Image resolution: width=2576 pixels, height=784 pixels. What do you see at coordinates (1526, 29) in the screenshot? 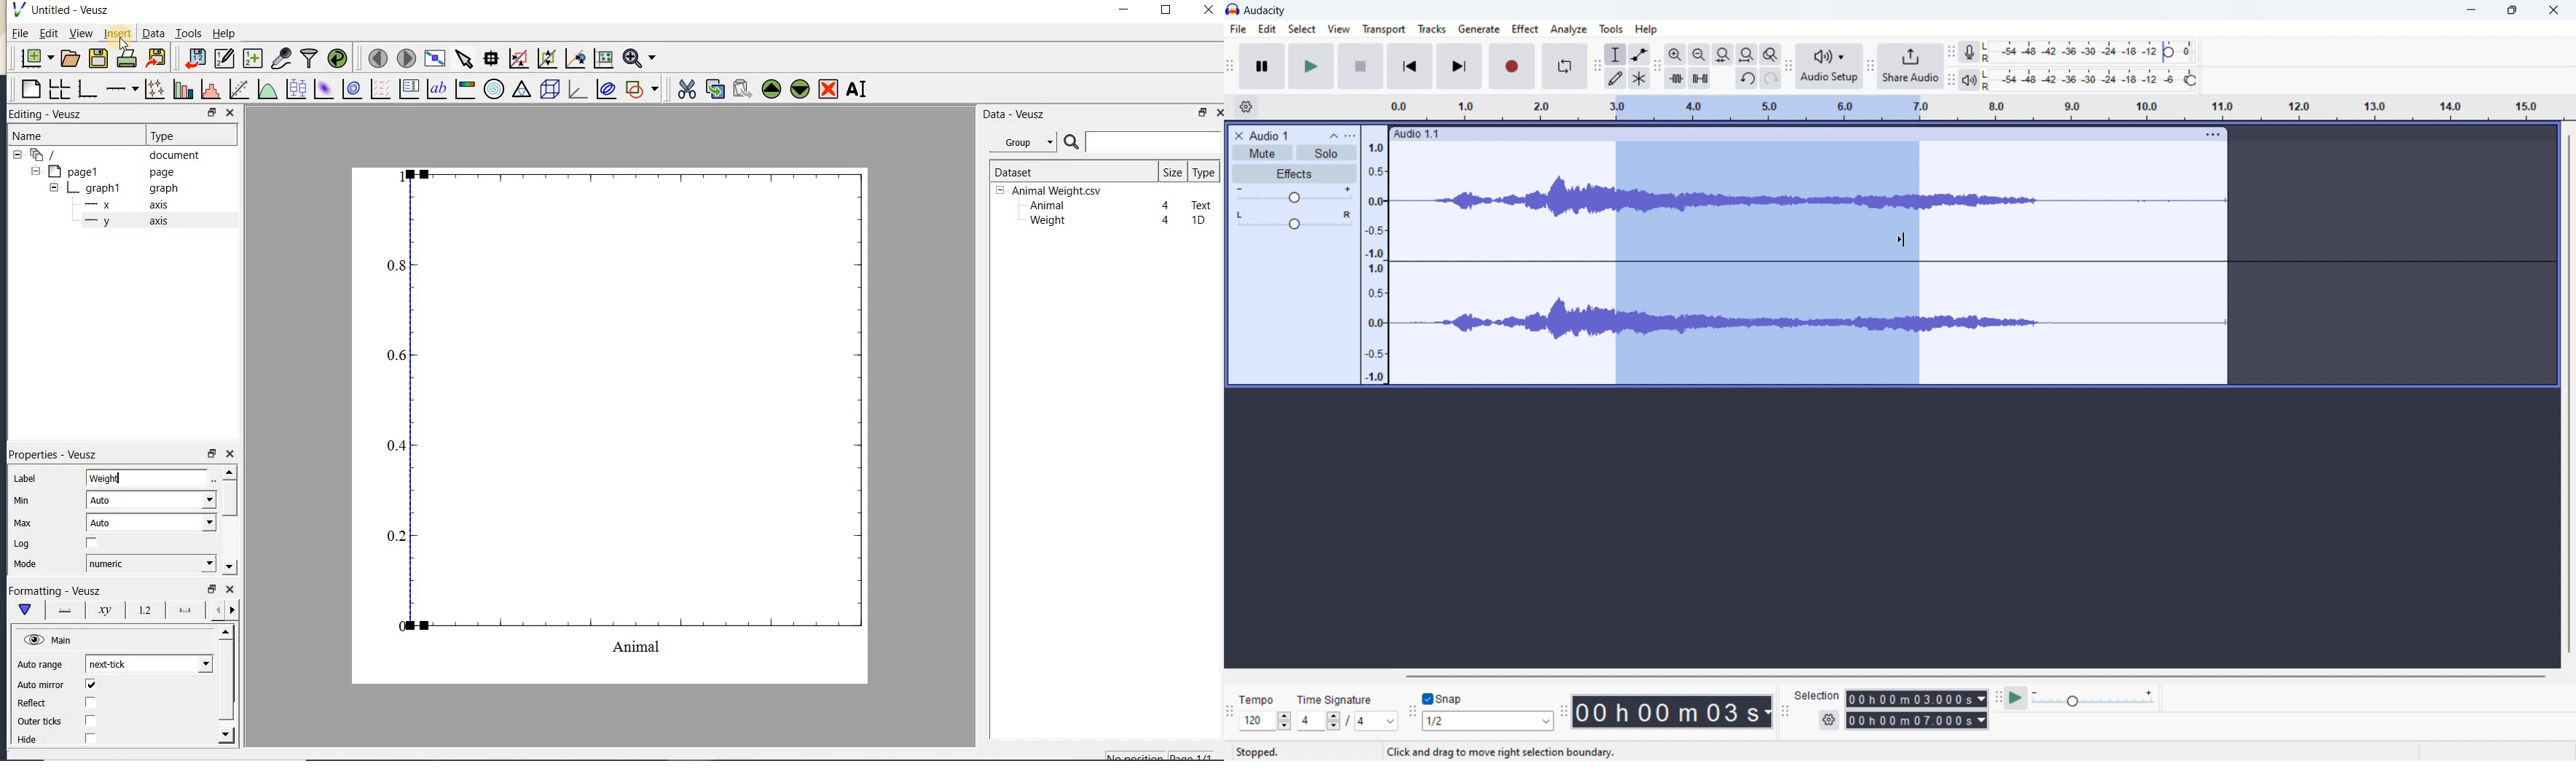
I see `effect` at bounding box center [1526, 29].